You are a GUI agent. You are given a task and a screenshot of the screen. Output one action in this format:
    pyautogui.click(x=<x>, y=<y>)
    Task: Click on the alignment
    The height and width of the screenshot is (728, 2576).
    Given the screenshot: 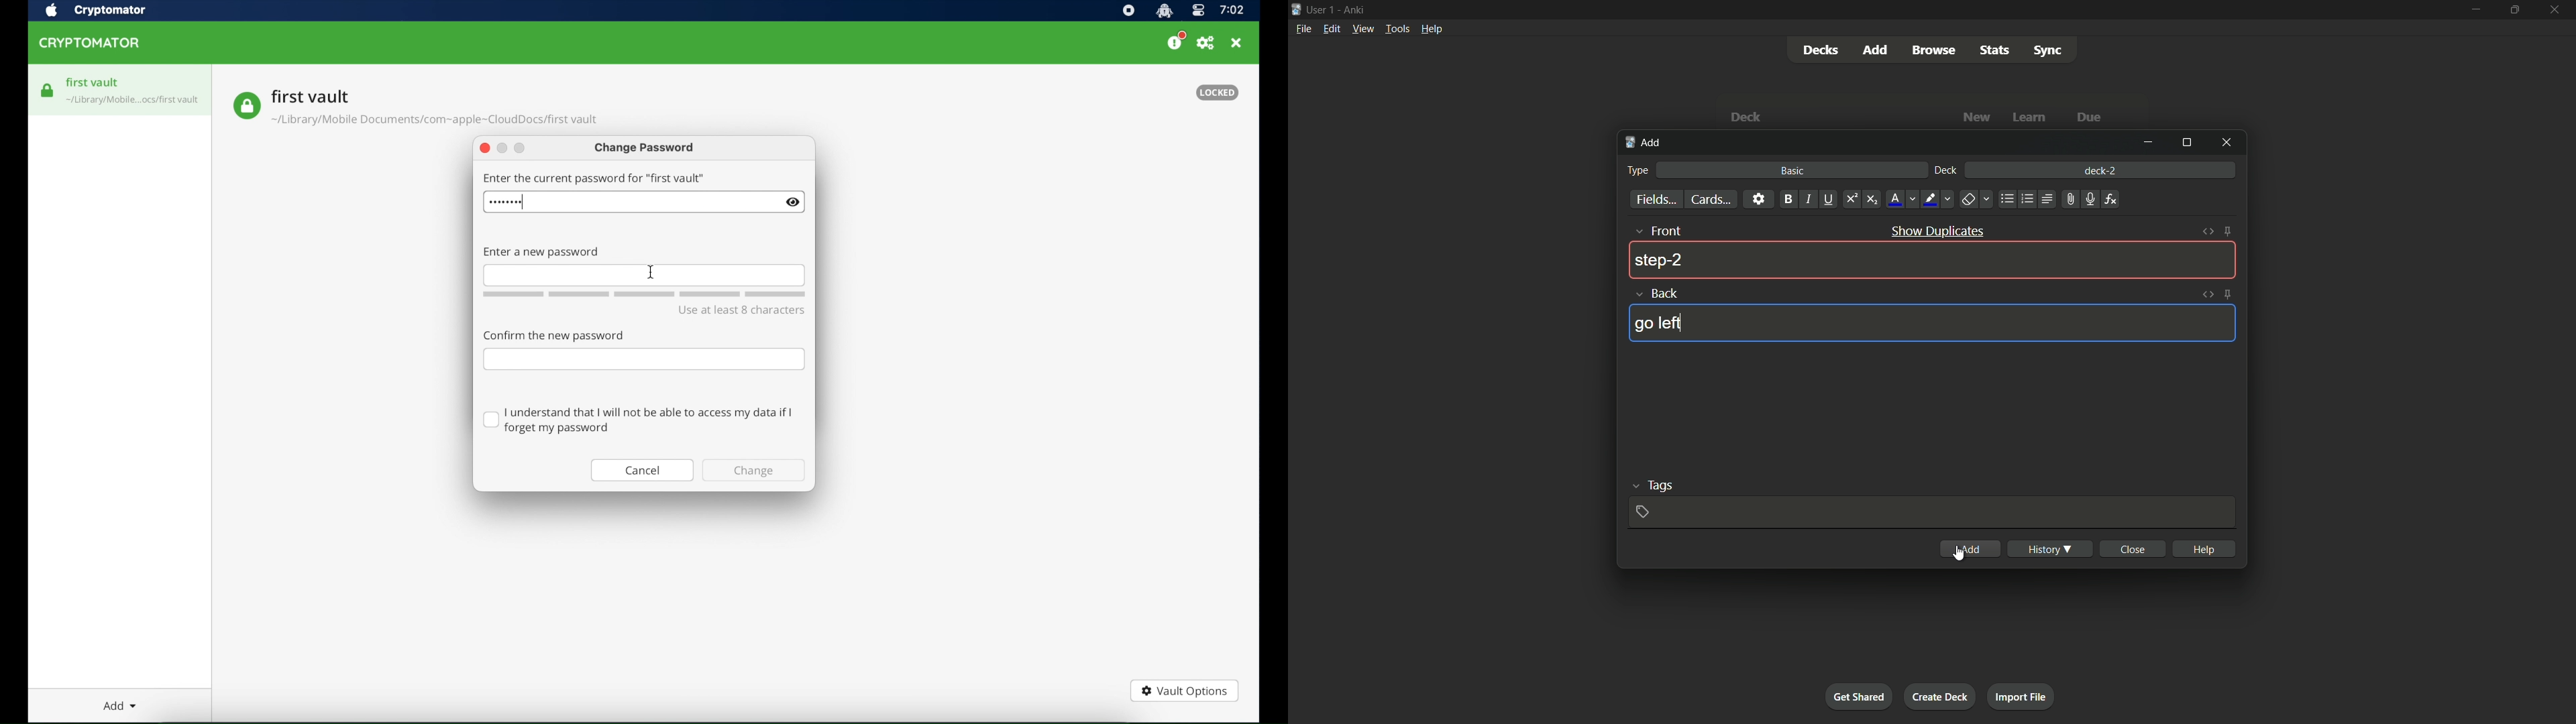 What is the action you would take?
    pyautogui.click(x=2048, y=198)
    